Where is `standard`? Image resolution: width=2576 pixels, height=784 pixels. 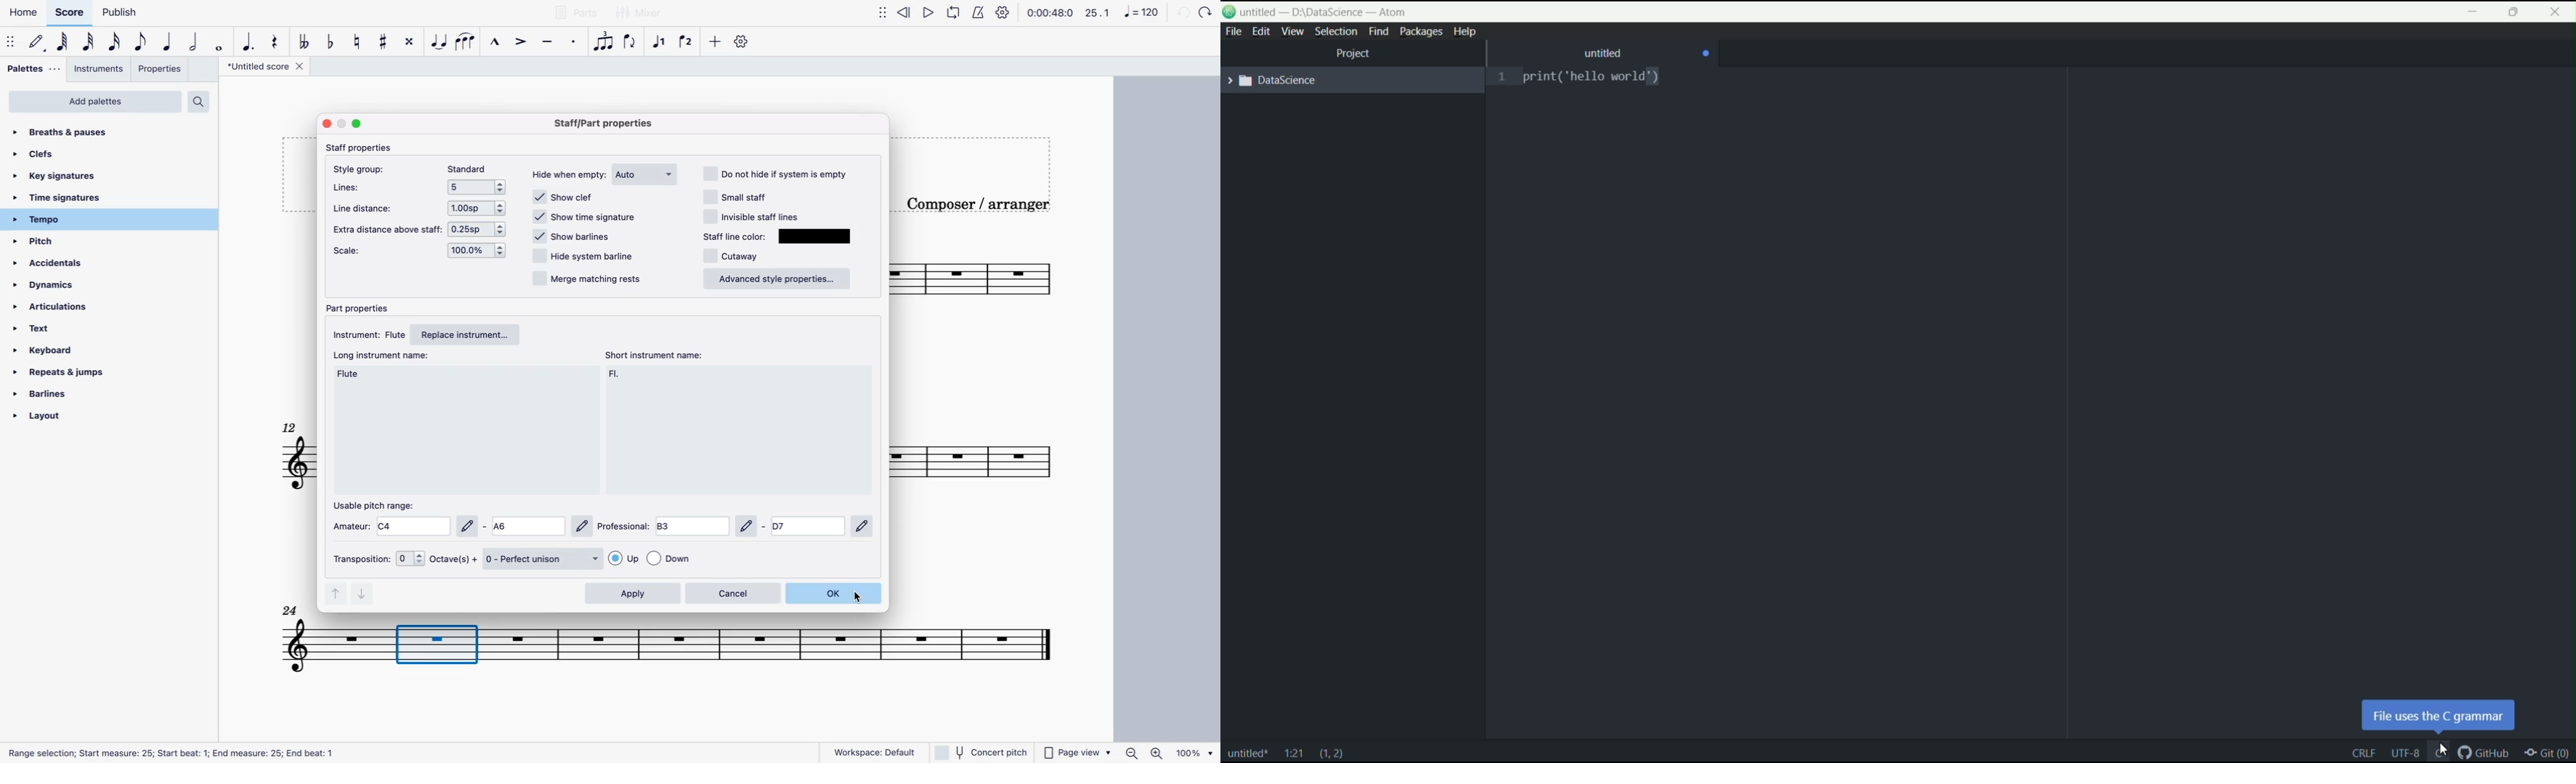
standard is located at coordinates (471, 168).